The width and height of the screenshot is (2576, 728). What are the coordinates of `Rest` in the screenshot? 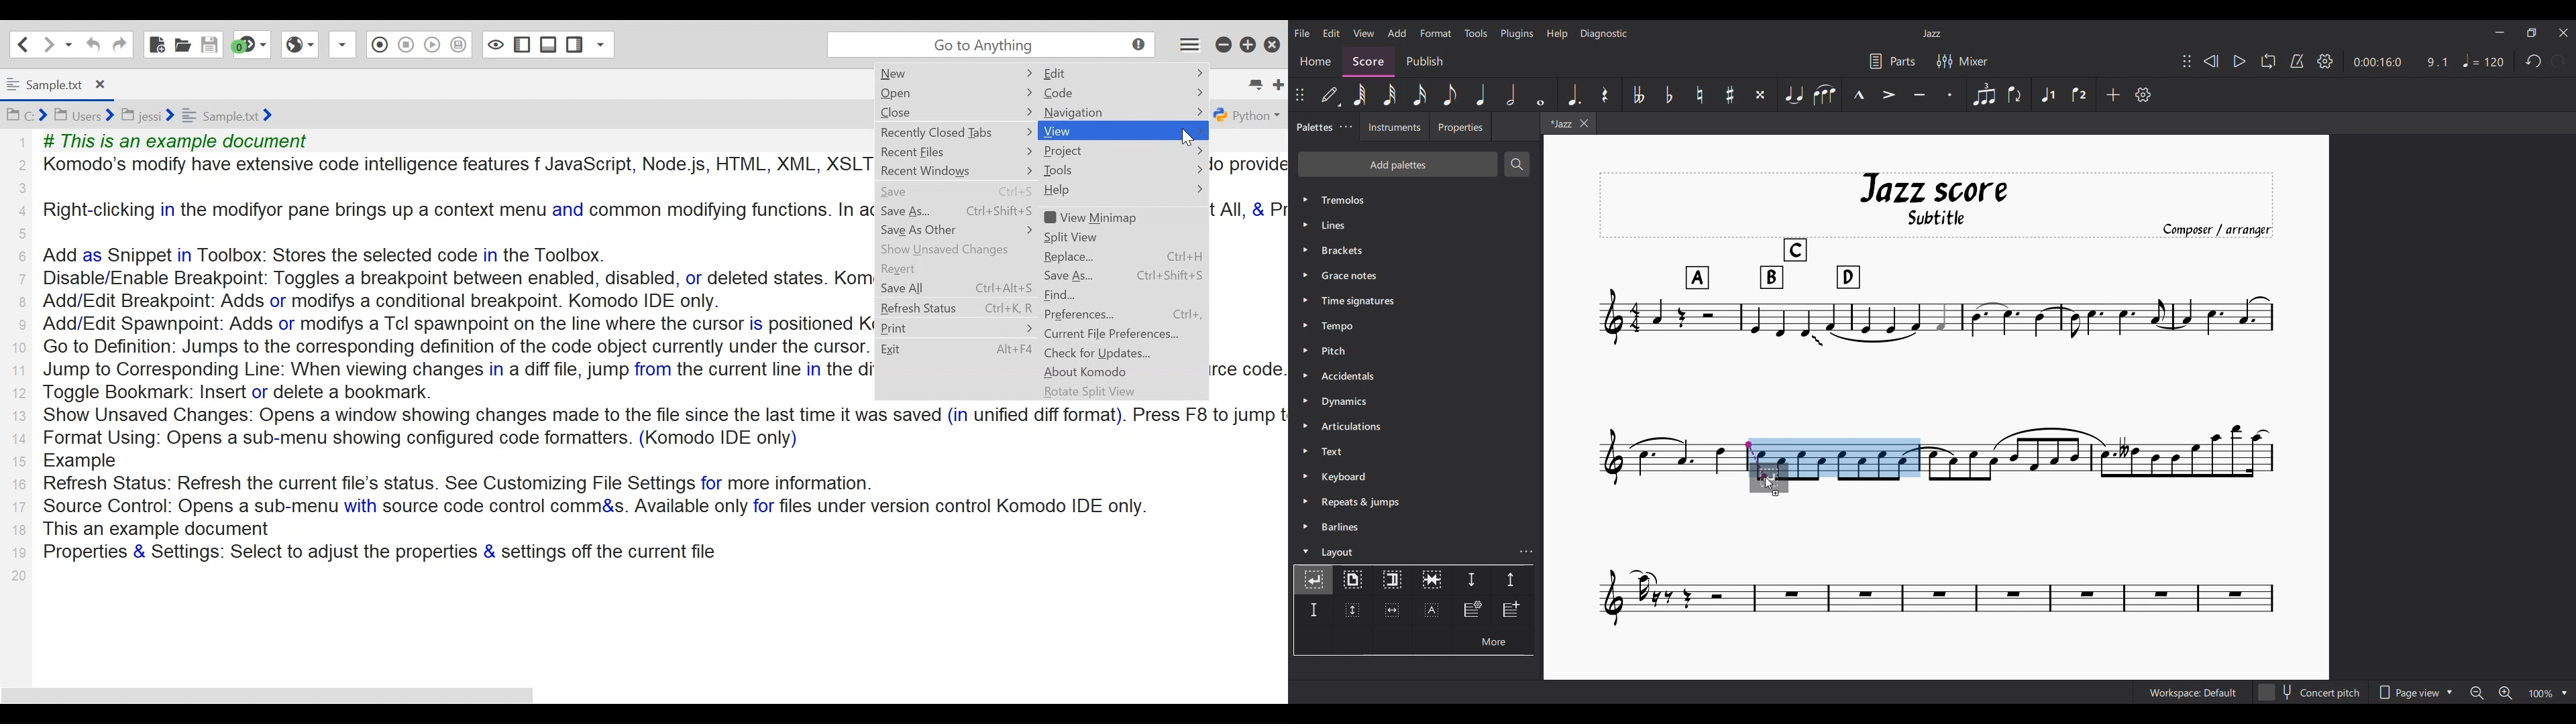 It's located at (1605, 95).